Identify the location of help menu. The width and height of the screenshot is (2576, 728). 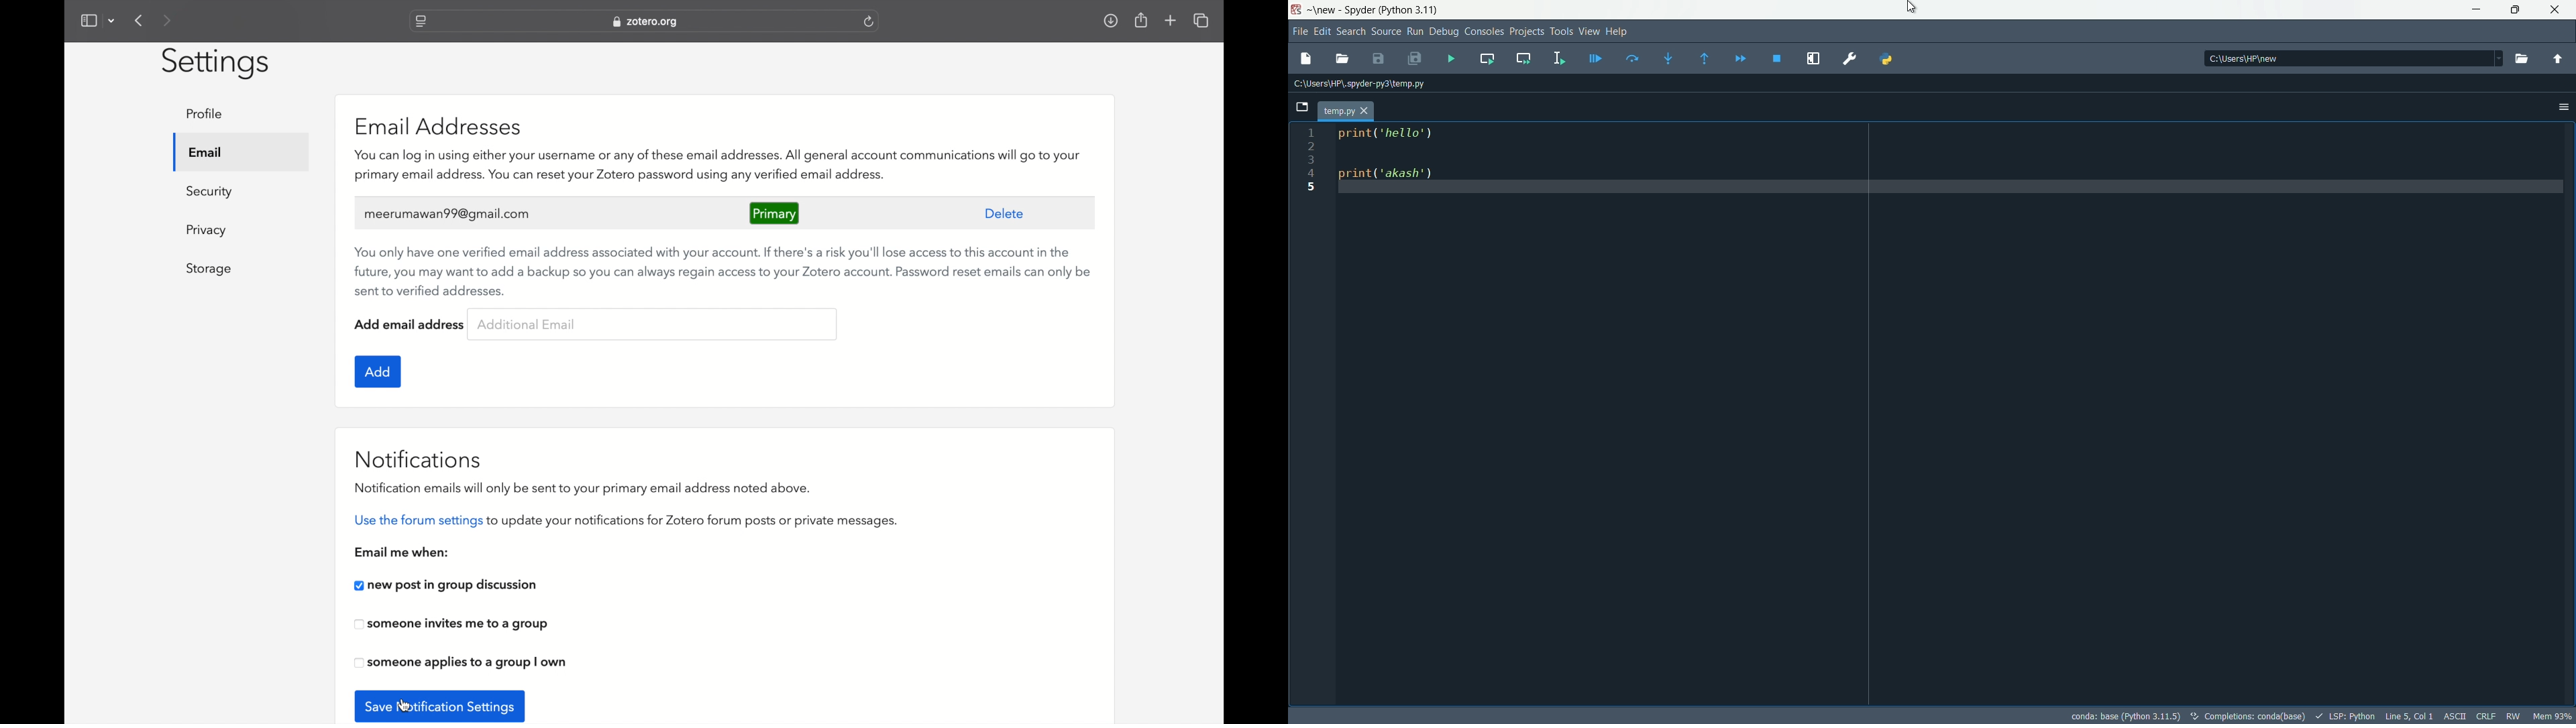
(1617, 32).